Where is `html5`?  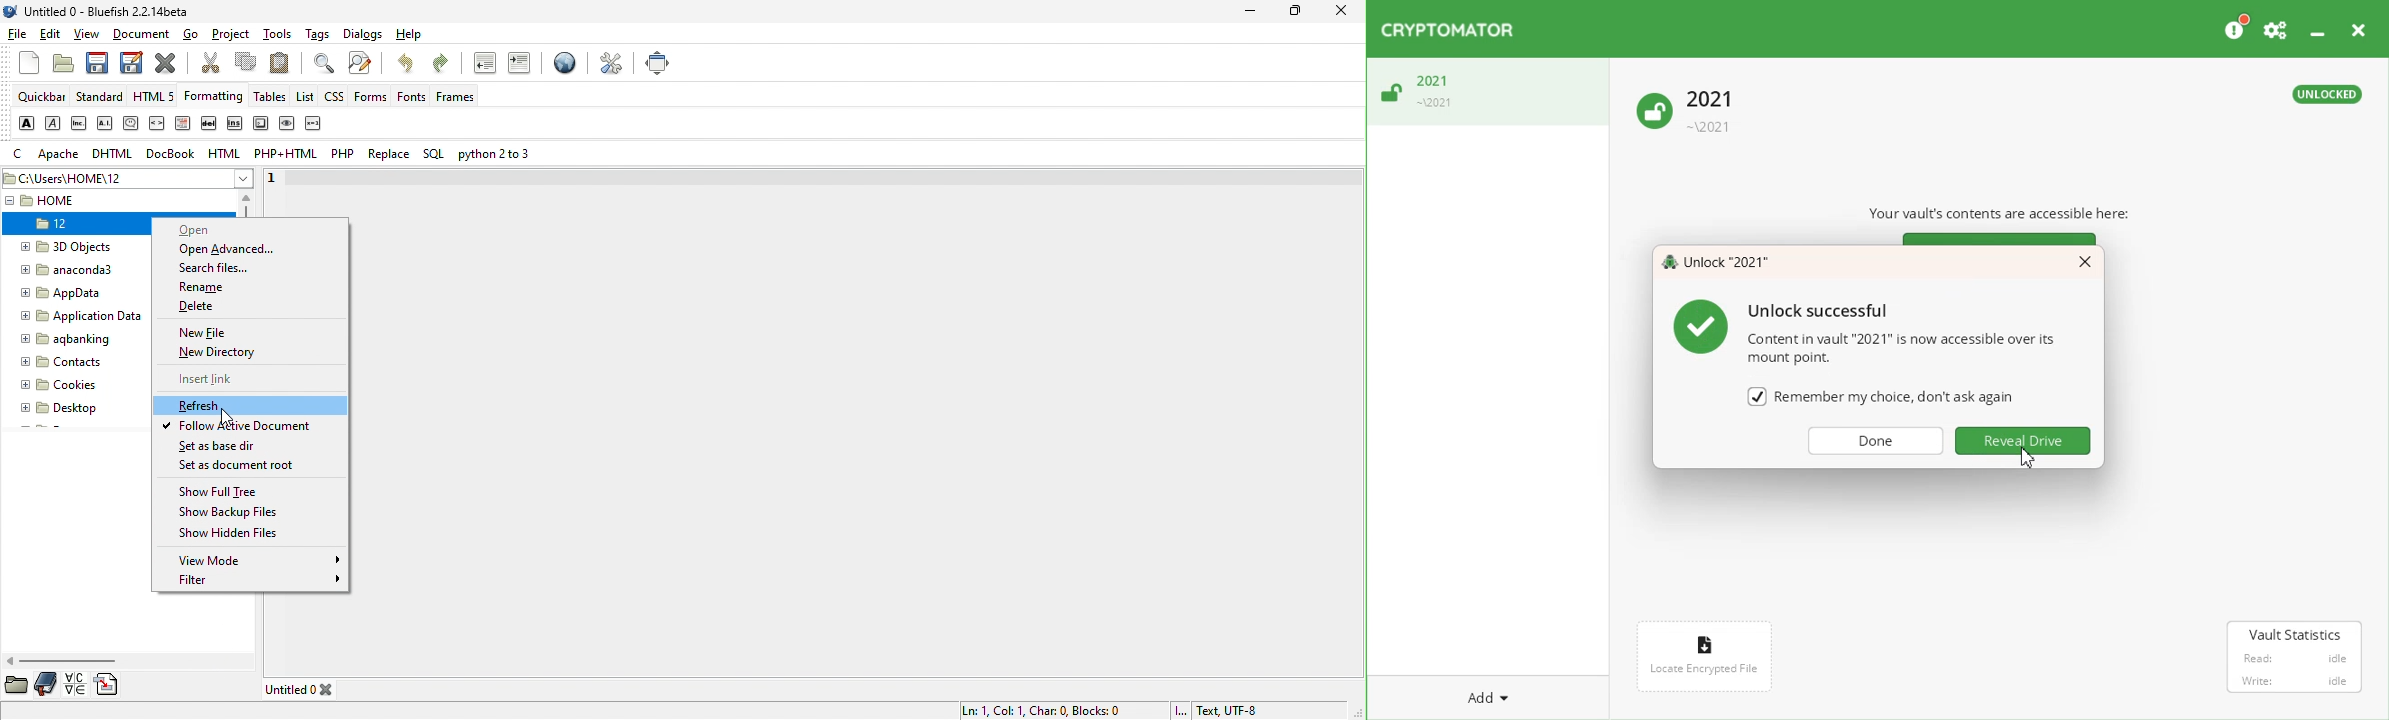
html5 is located at coordinates (156, 97).